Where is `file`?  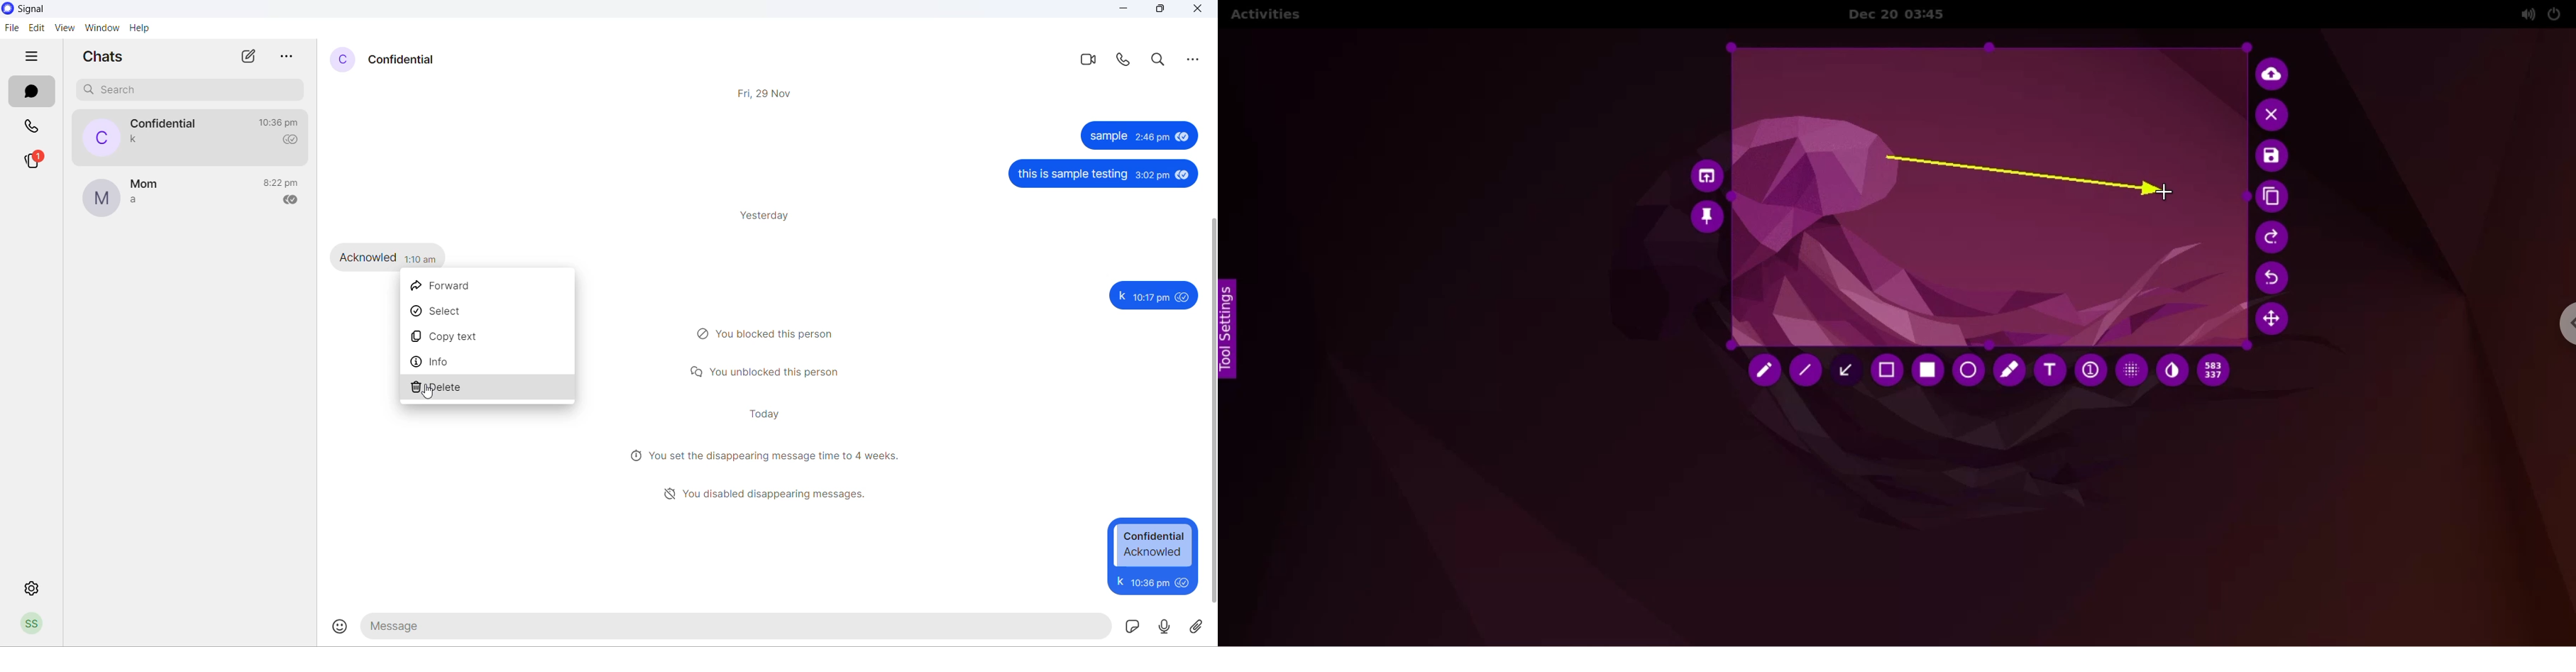 file is located at coordinates (13, 29).